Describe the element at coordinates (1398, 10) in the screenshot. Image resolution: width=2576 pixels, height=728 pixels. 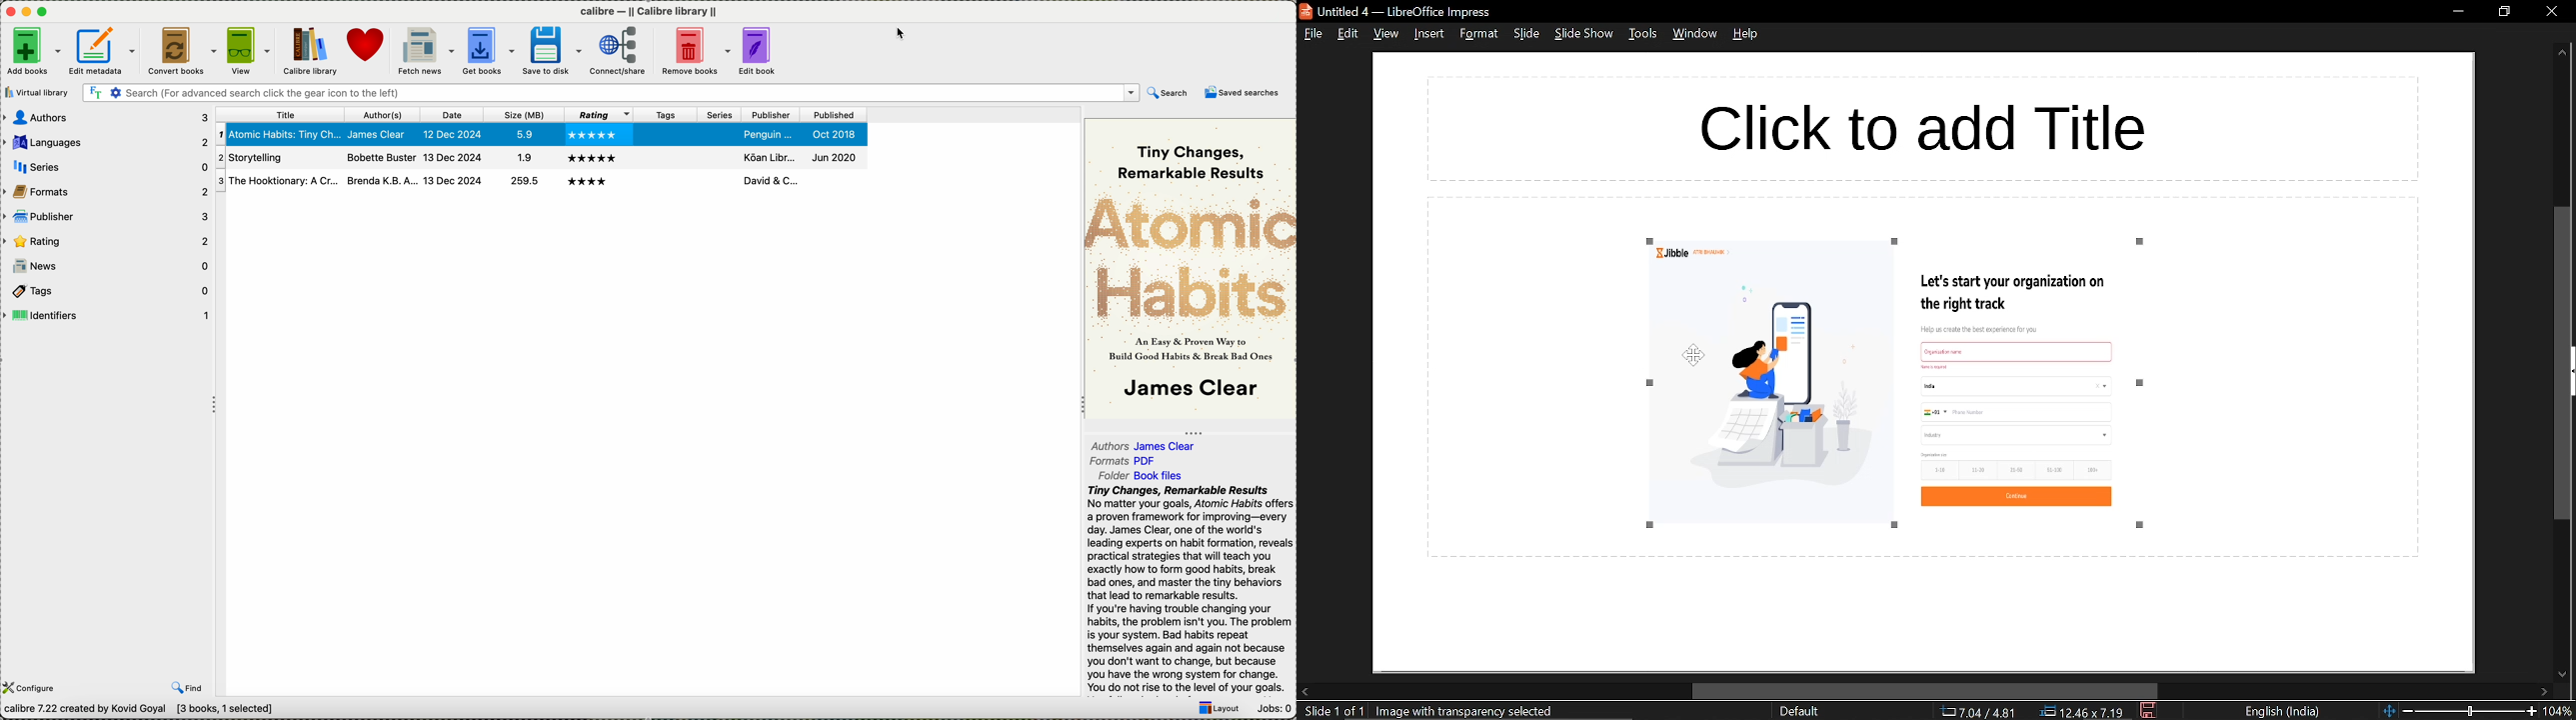
I see `current window` at that location.